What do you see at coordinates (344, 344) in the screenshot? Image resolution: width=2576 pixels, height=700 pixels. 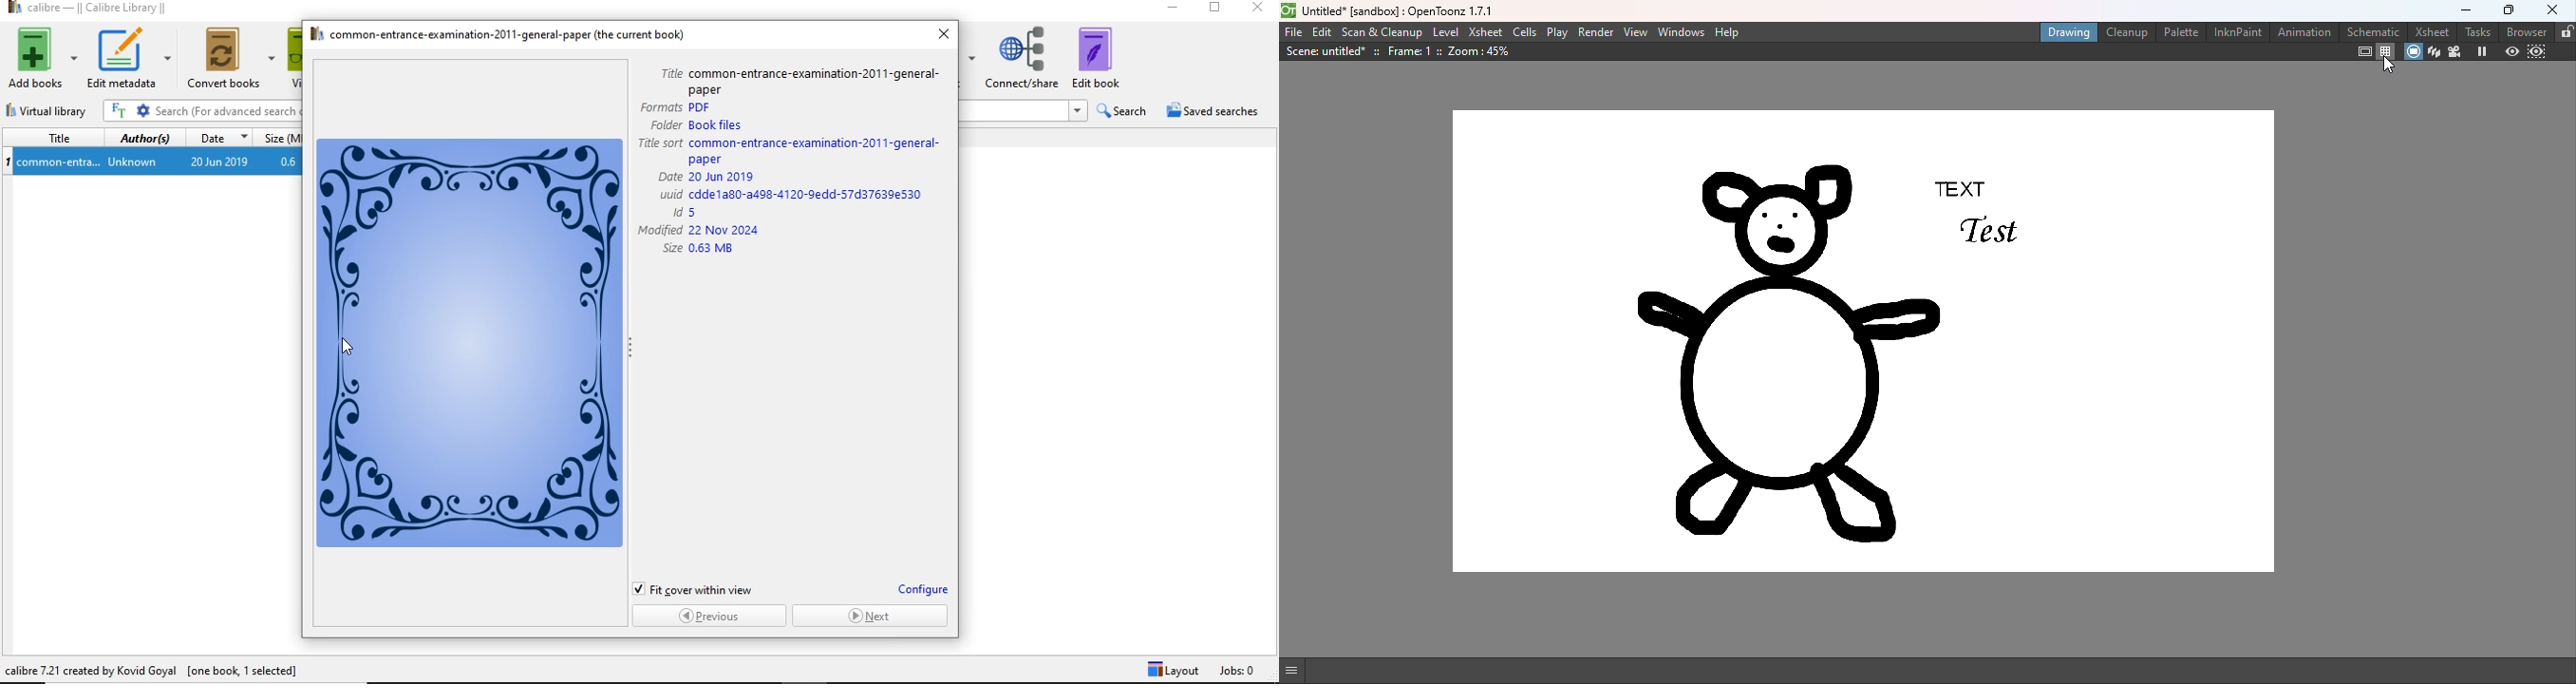 I see `cursor` at bounding box center [344, 344].